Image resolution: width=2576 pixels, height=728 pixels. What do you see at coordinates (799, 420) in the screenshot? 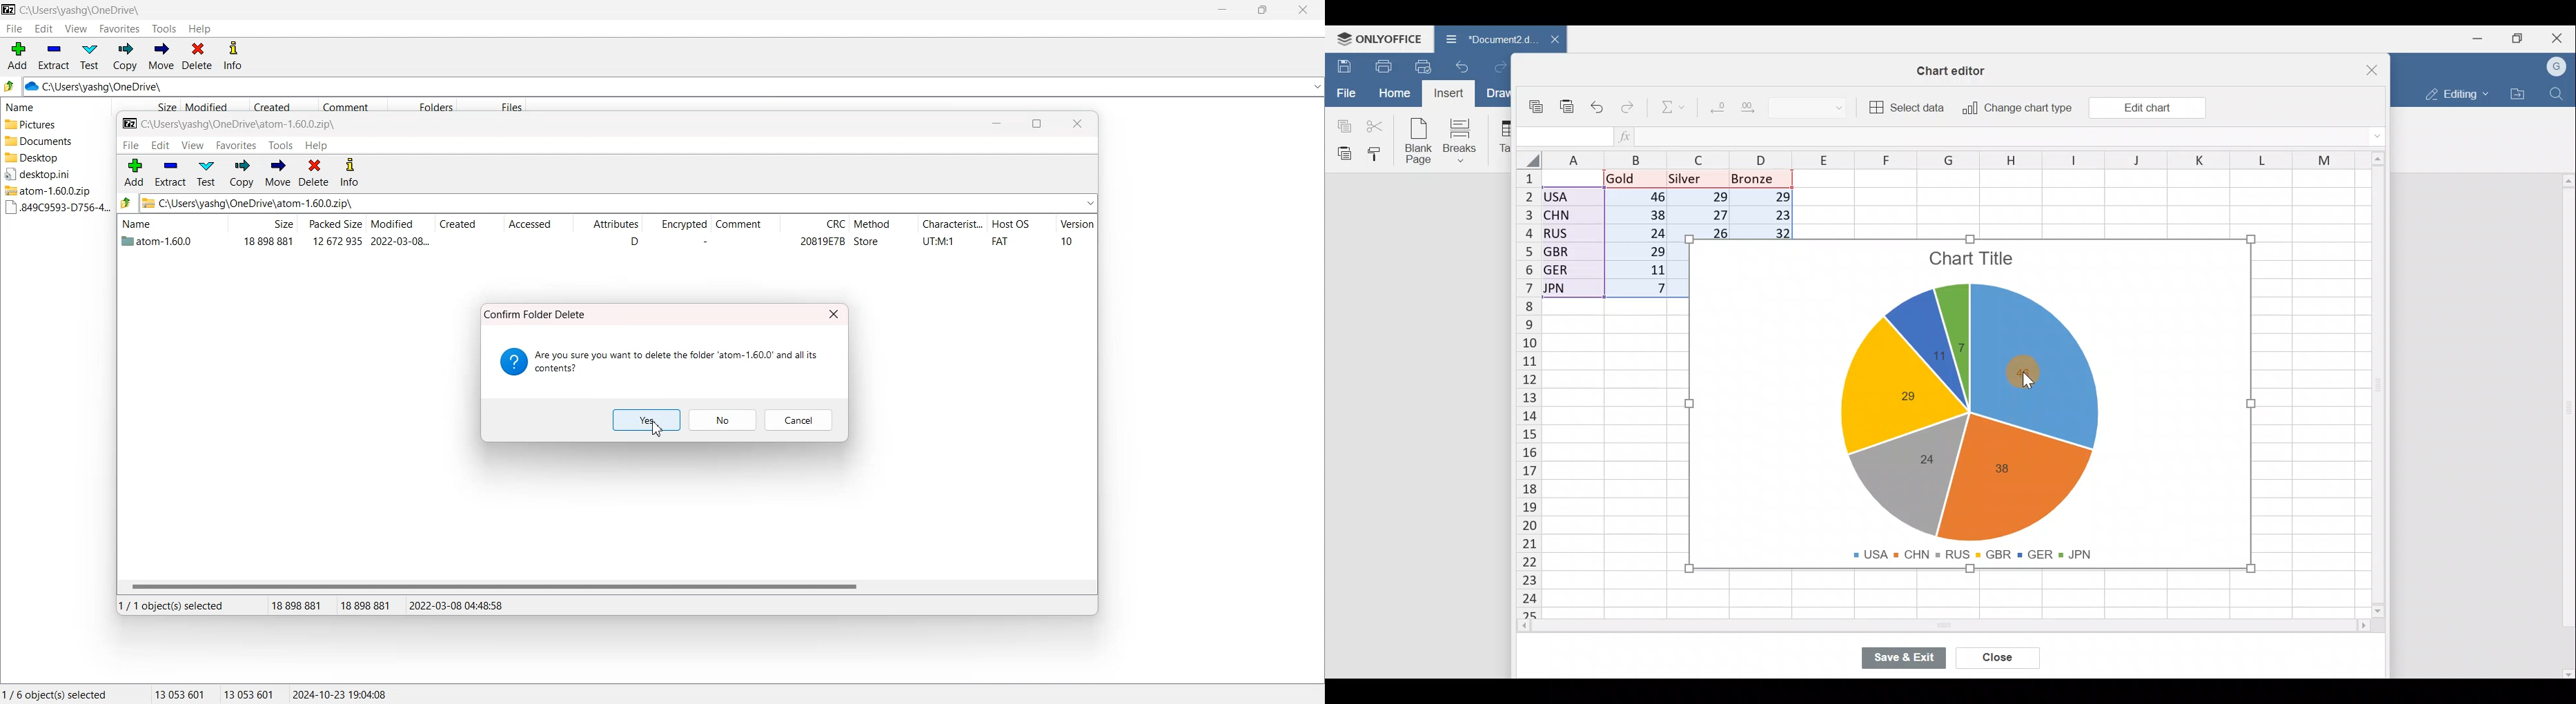
I see `Cancel` at bounding box center [799, 420].